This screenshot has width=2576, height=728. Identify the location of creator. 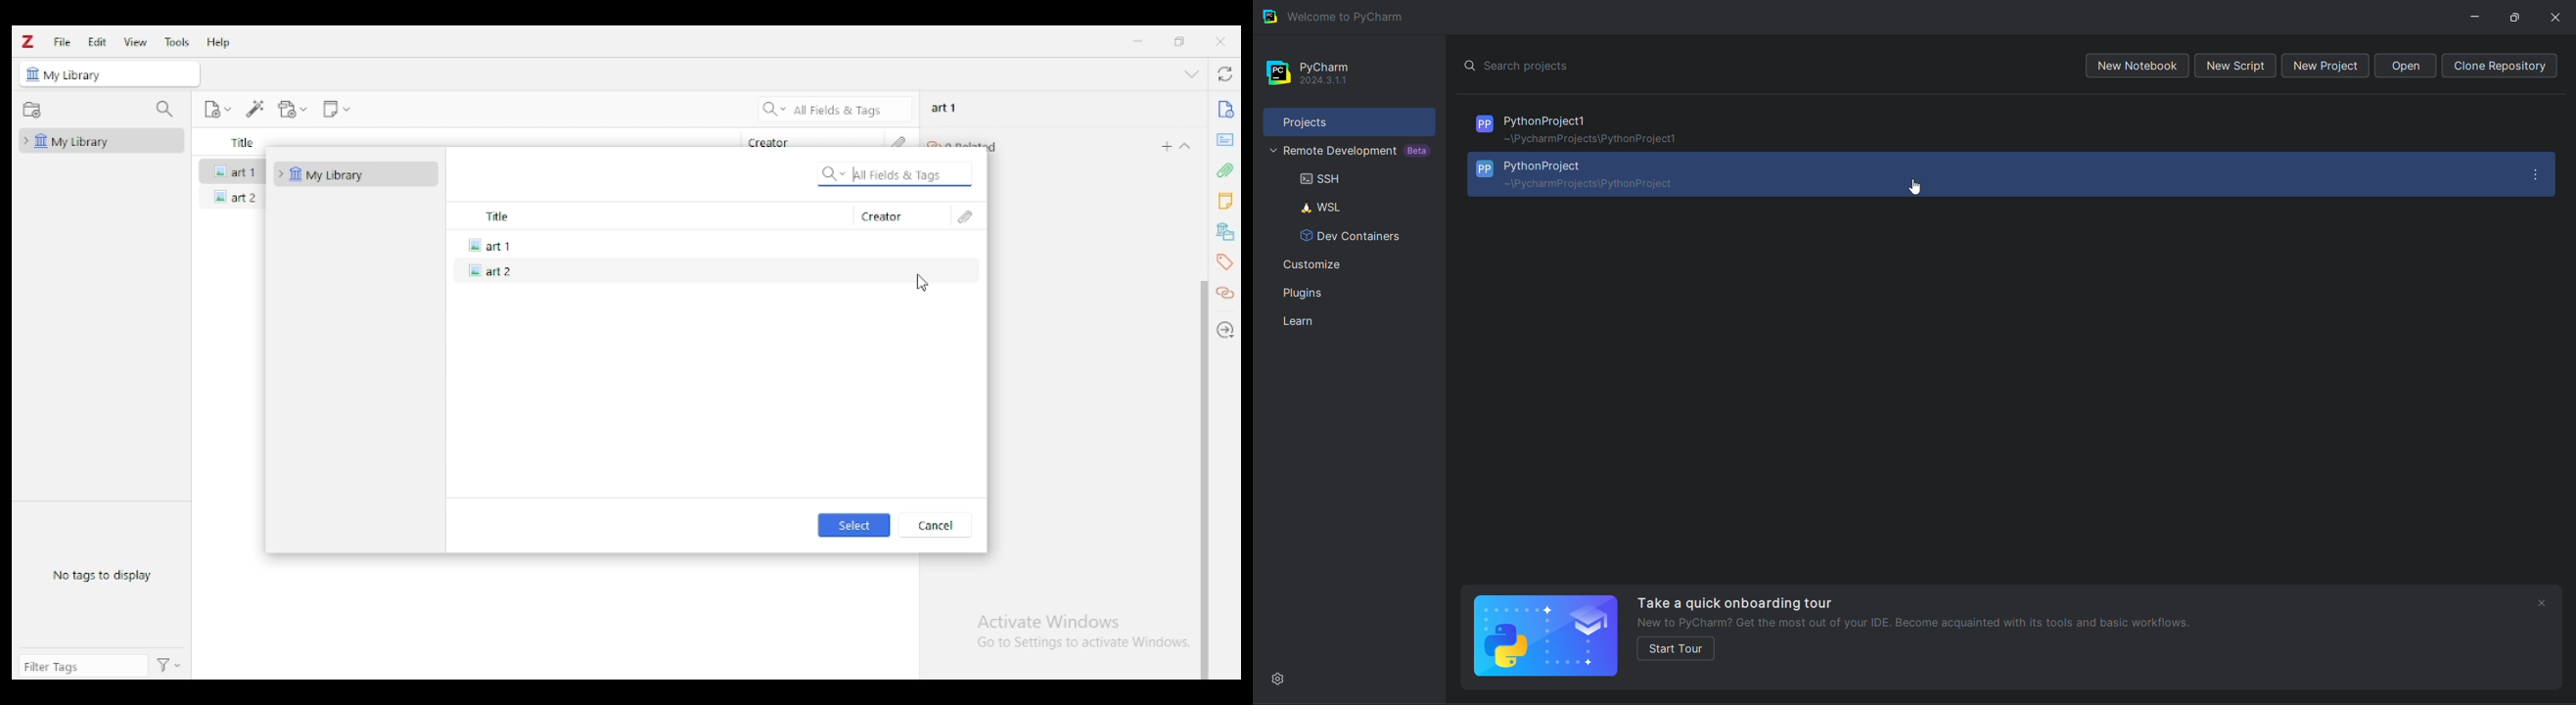
(899, 216).